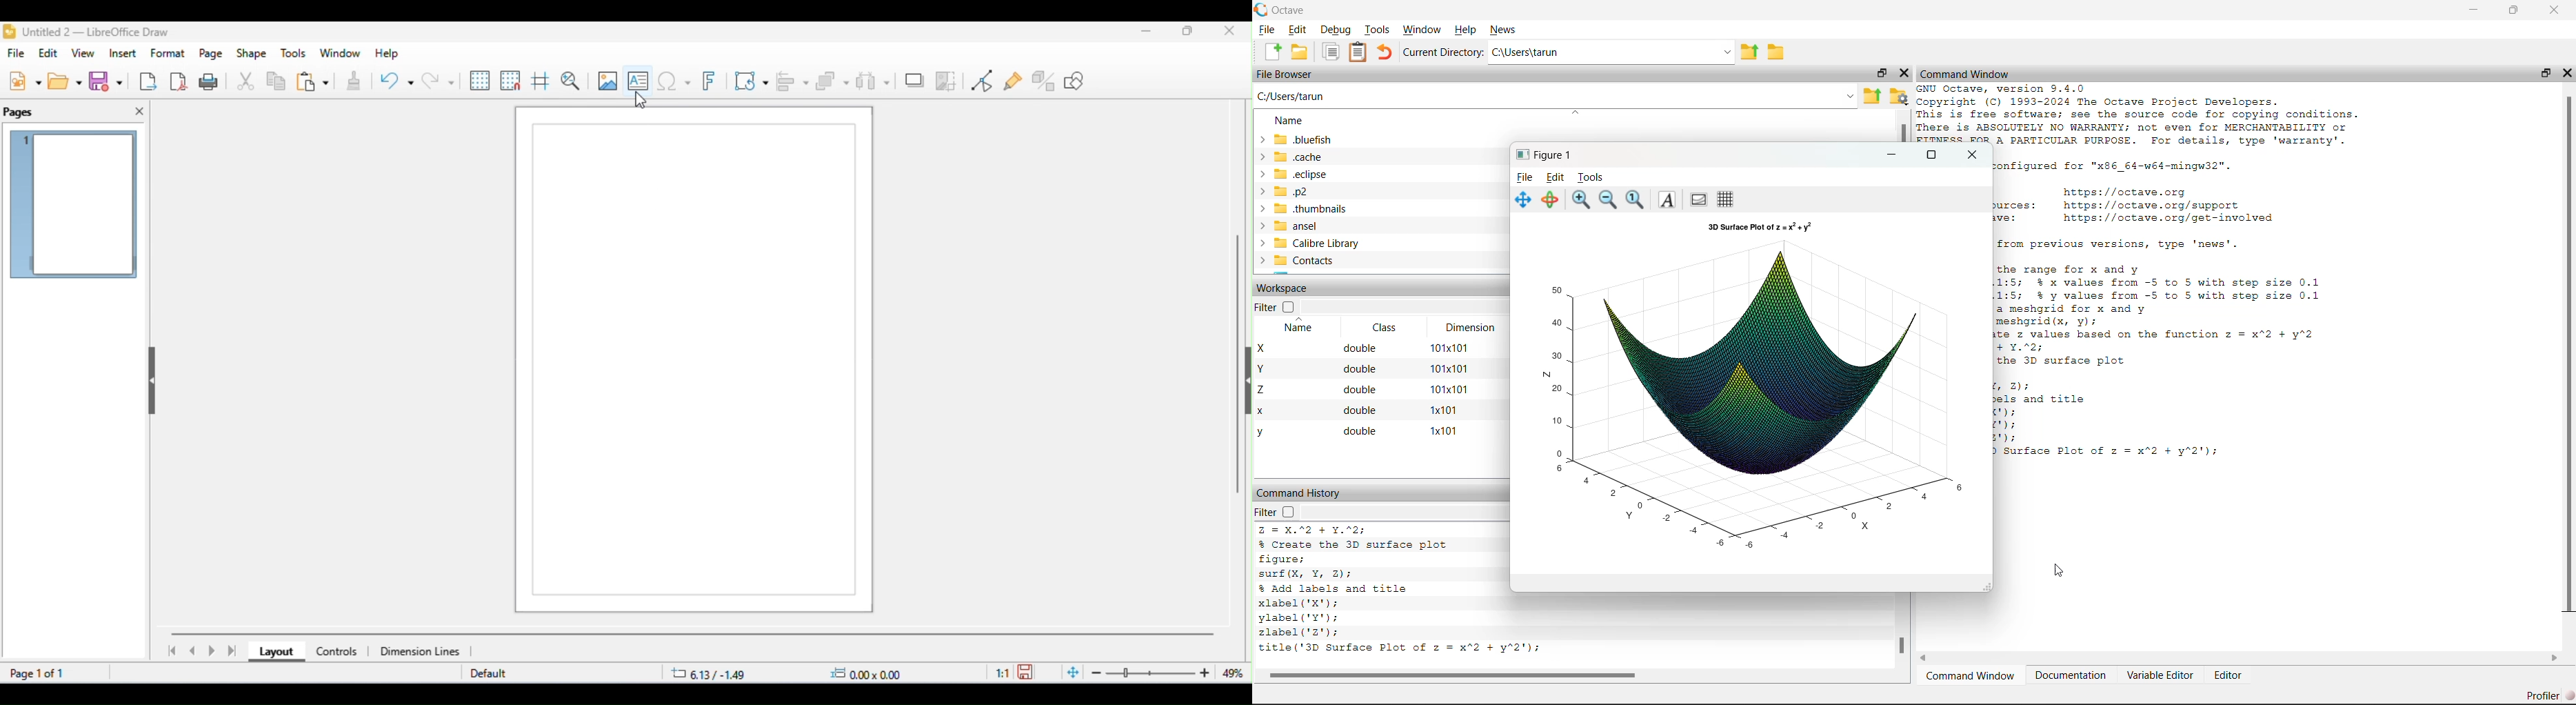 The width and height of the screenshot is (2576, 728). What do you see at coordinates (2146, 113) in the screenshot?
I see `GNU Octave, version 9.4.0

copyright (C) 1993-2024 The Octave Project Developers.

This is free software; see the source code for copying conditions.
There is ABSOLUTELY NO WARRANTY; not even for MERCHANTABILITY or
FITNESS FOR A PARTICULAR PURPOSE. For details, type 'warranty'.` at bounding box center [2146, 113].